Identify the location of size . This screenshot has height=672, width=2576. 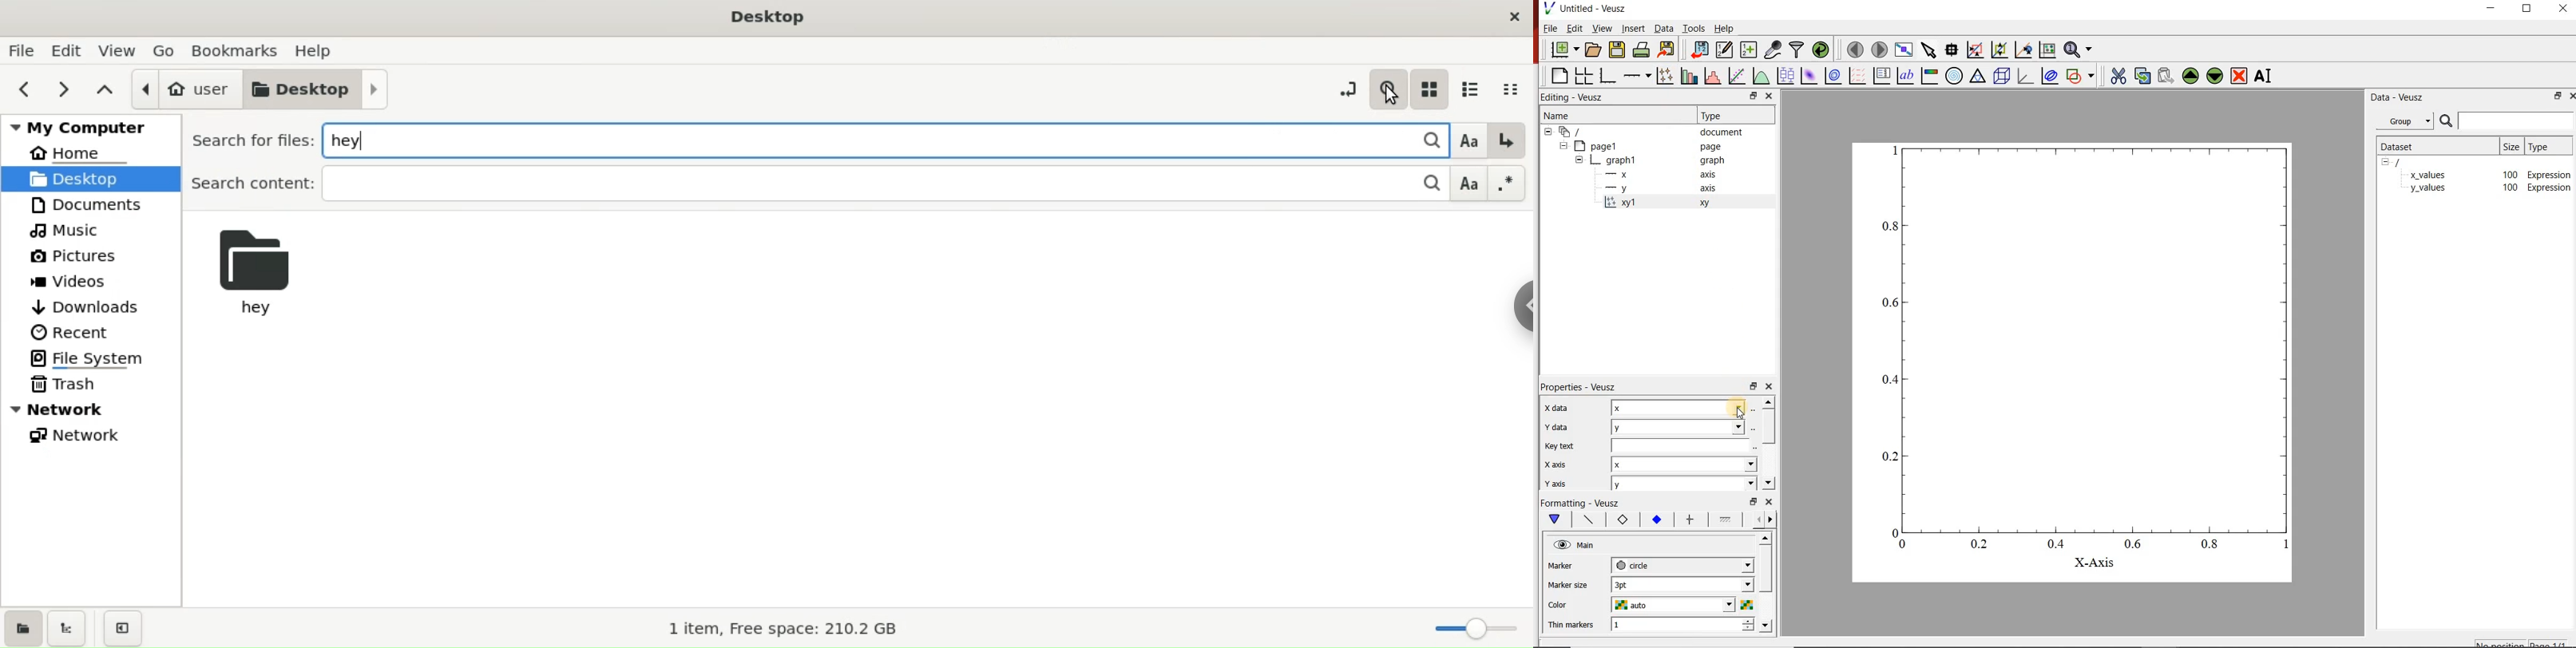
(2513, 146).